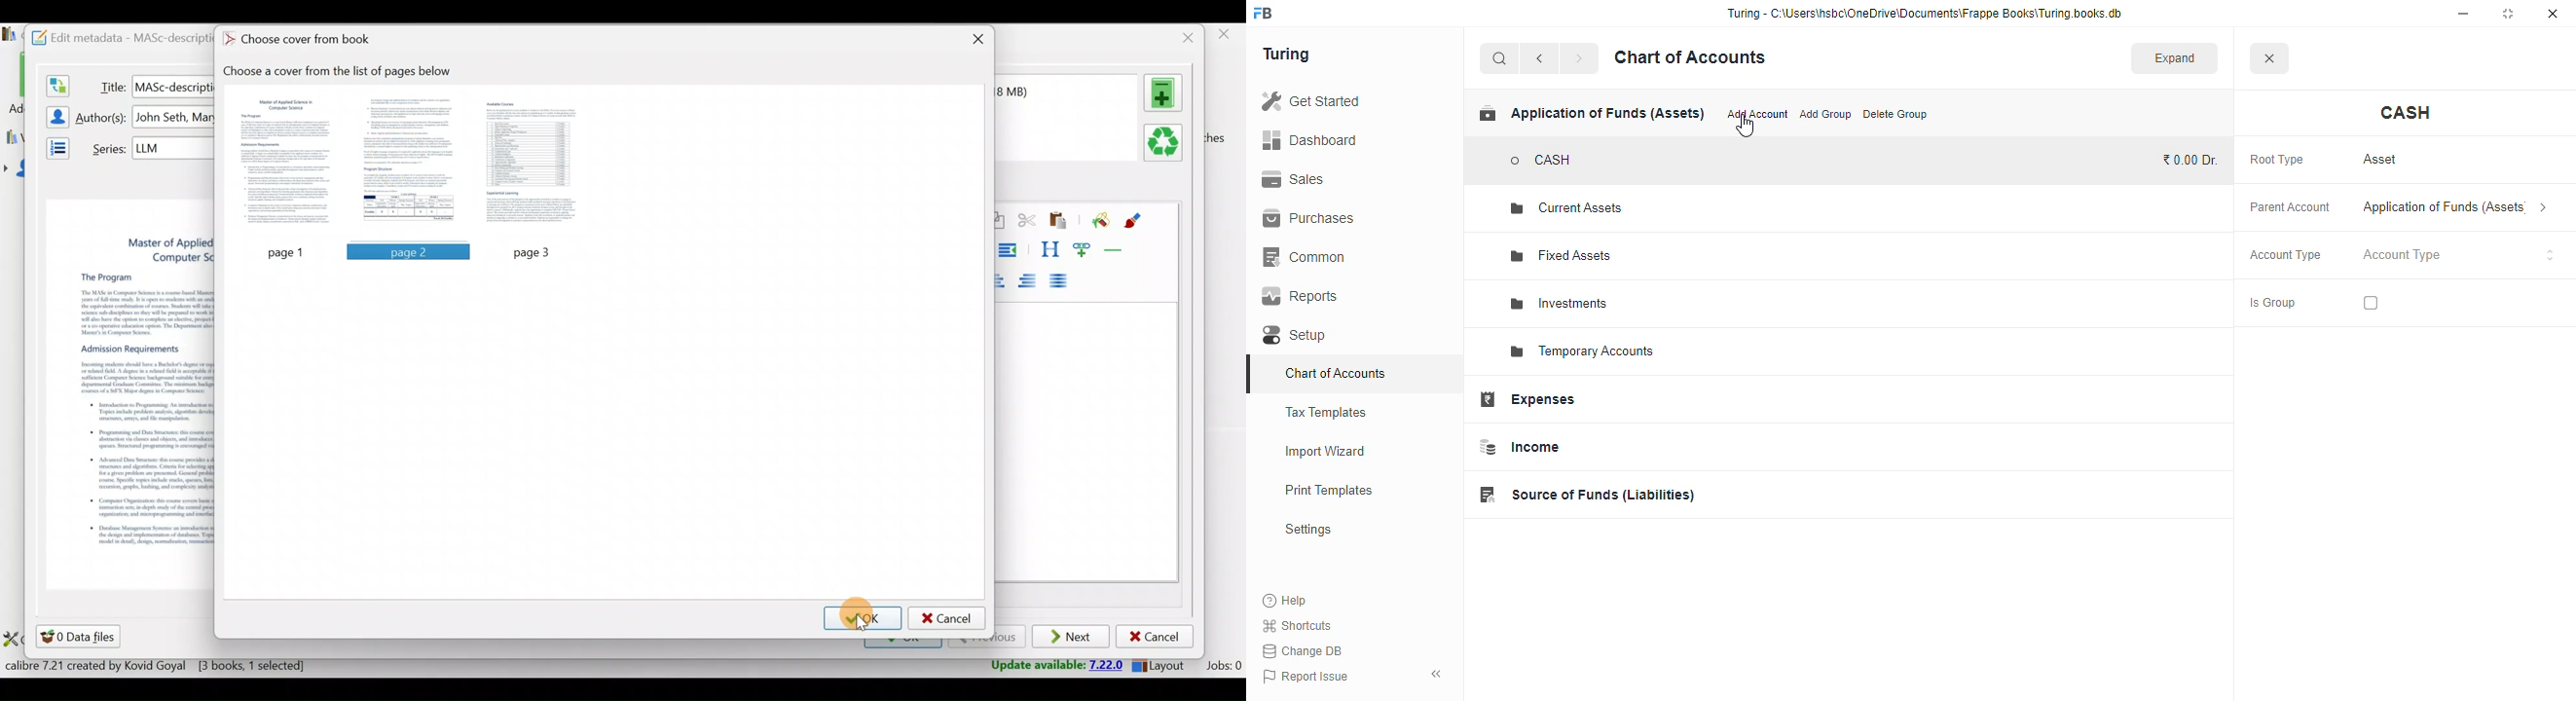 The width and height of the screenshot is (2576, 728). Describe the element at coordinates (1049, 249) in the screenshot. I see `Style` at that location.